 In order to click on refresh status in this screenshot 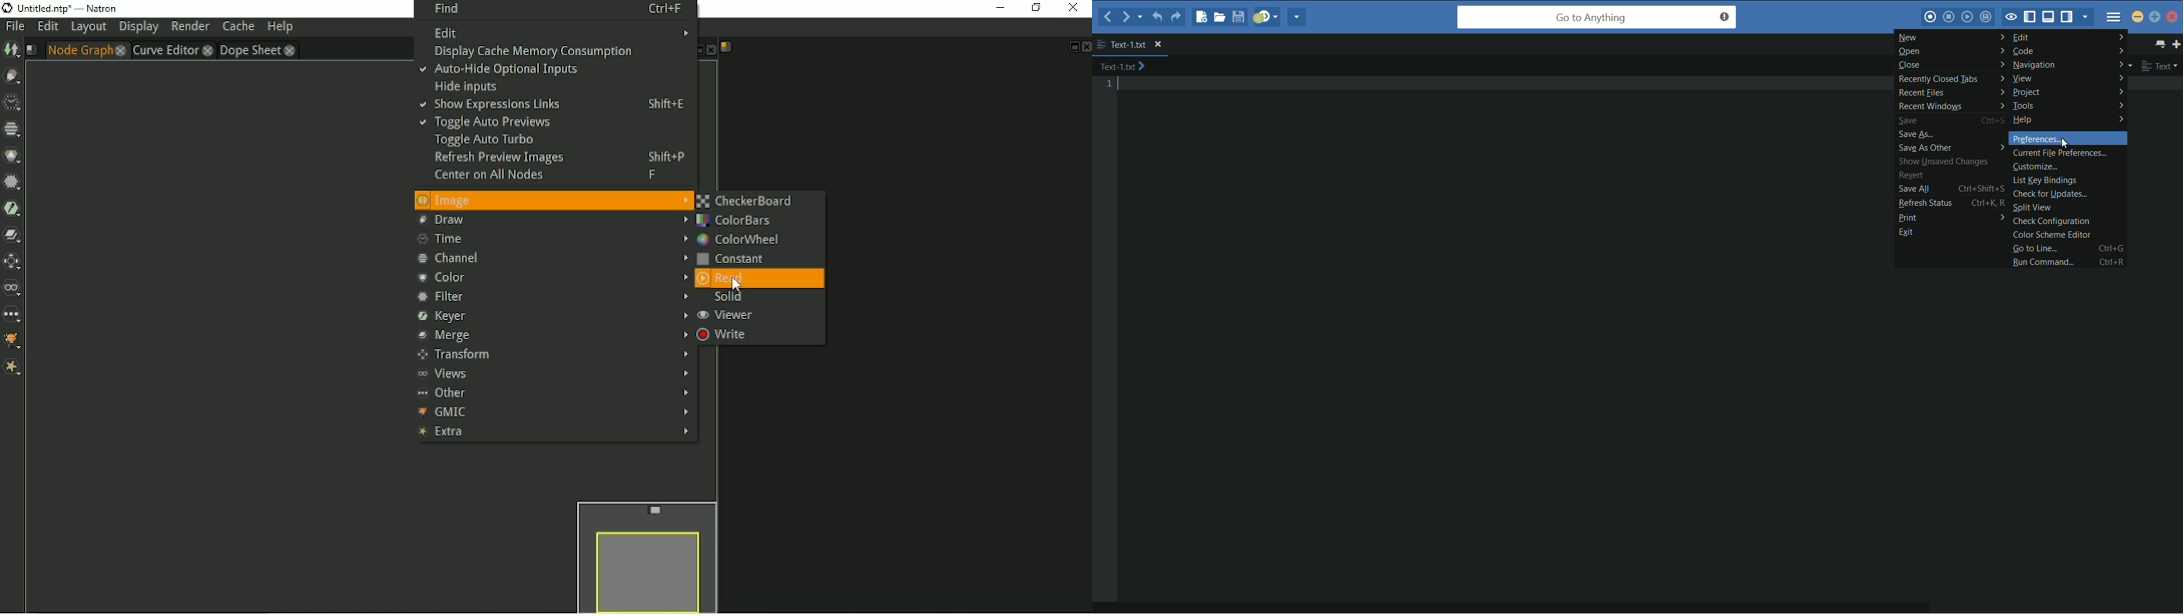, I will do `click(1925, 204)`.